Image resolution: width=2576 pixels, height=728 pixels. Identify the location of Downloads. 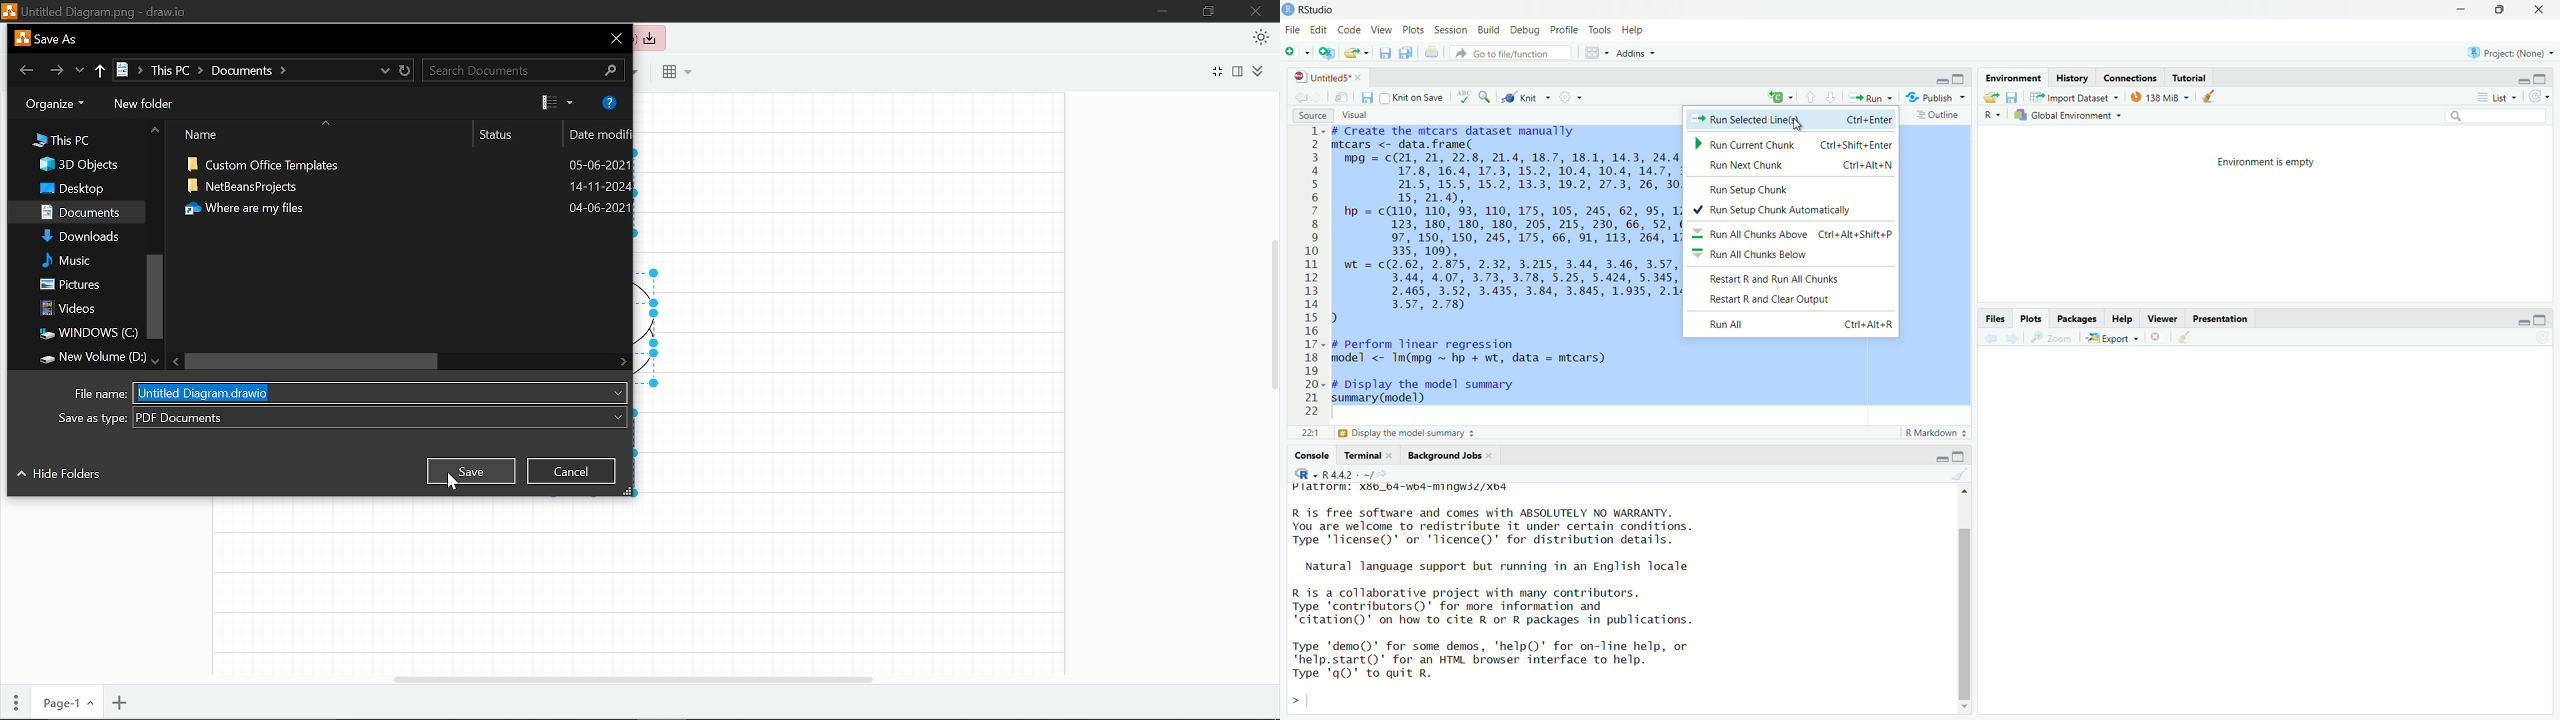
(84, 238).